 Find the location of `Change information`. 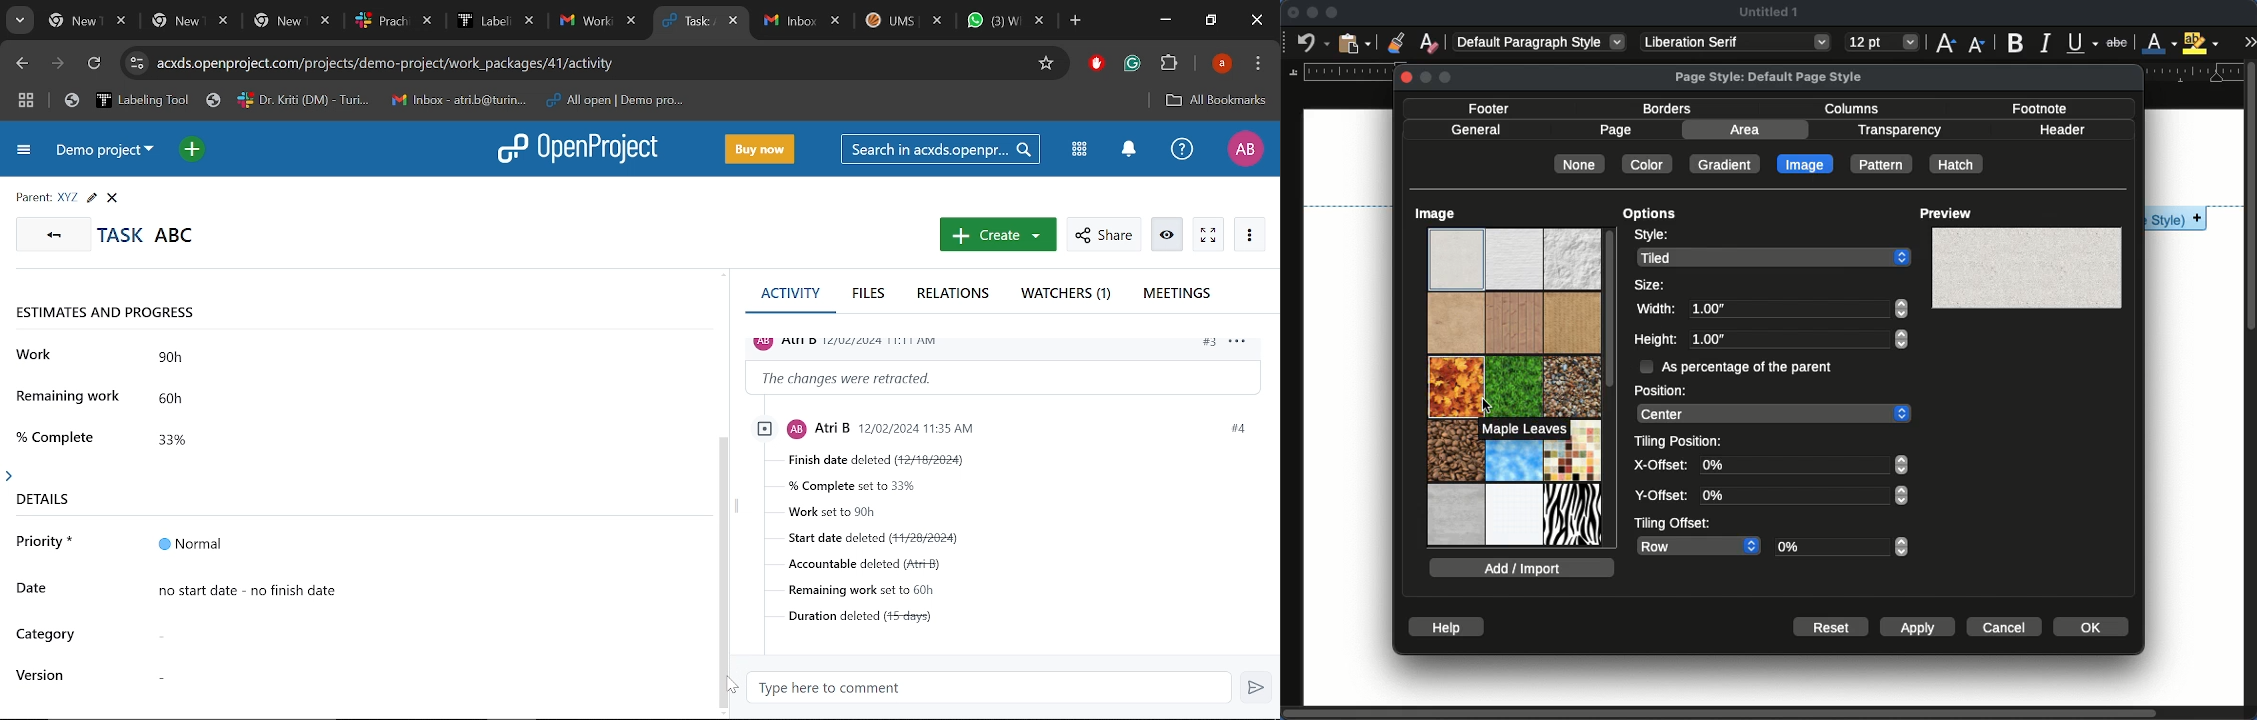

Change information is located at coordinates (1006, 377).